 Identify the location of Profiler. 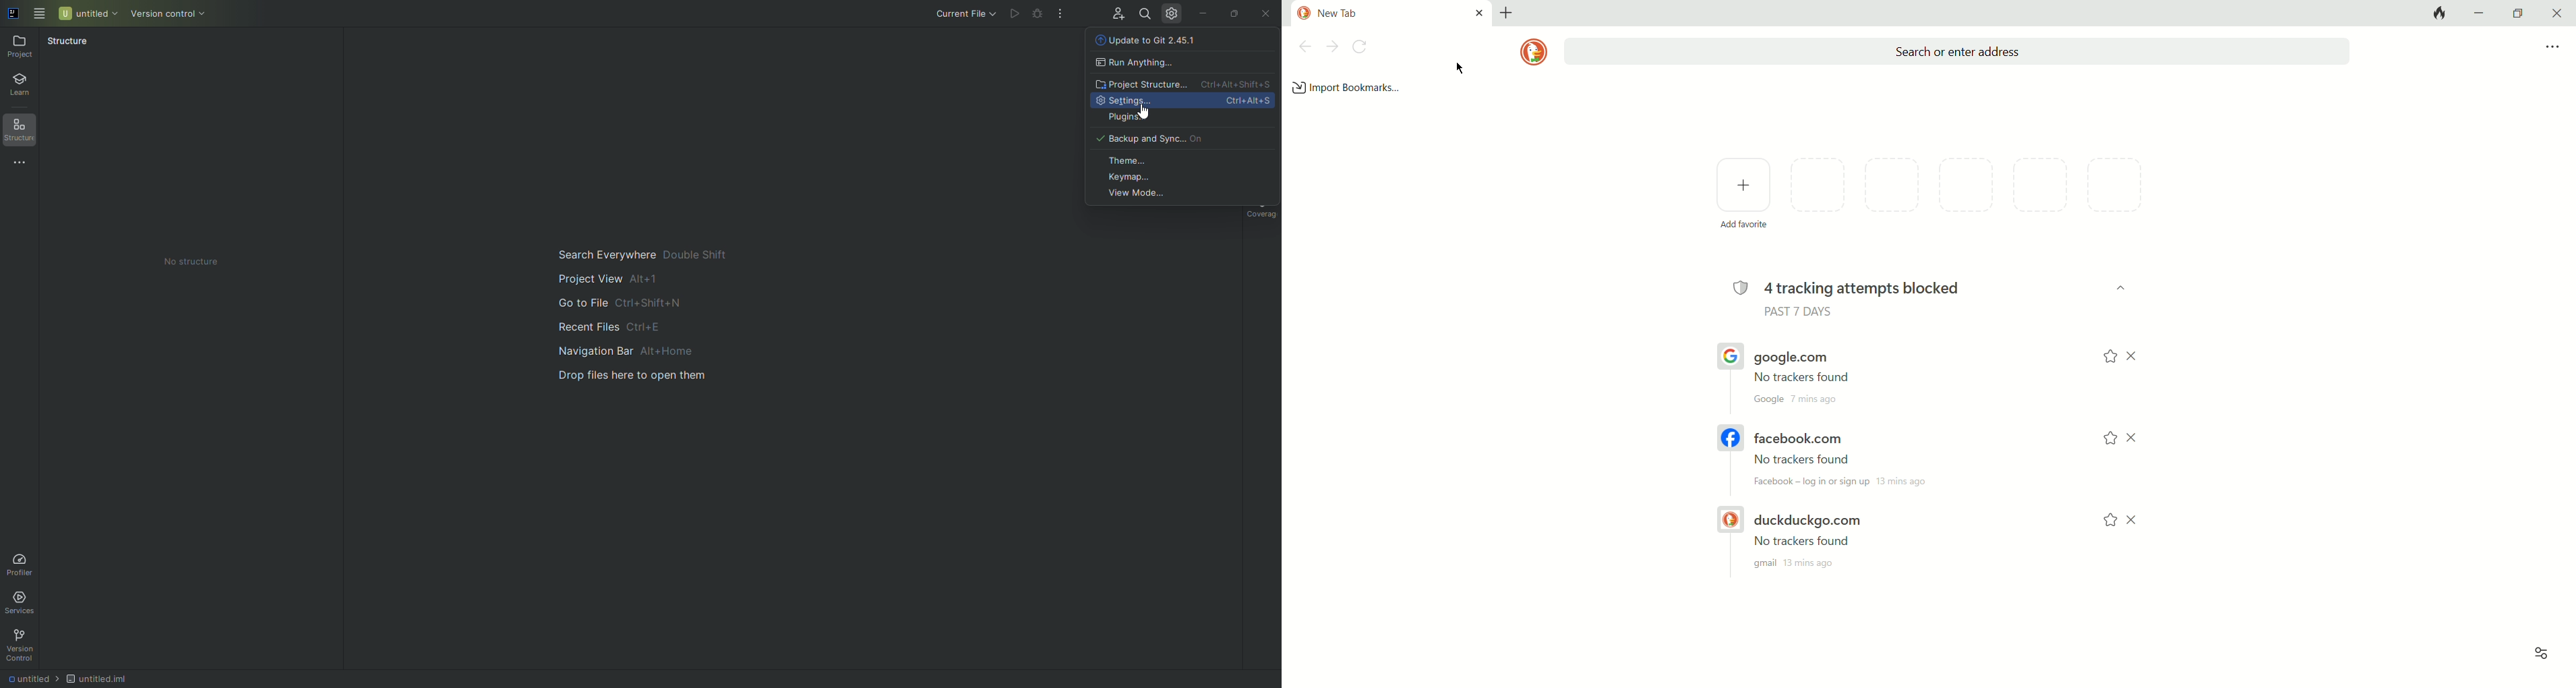
(22, 563).